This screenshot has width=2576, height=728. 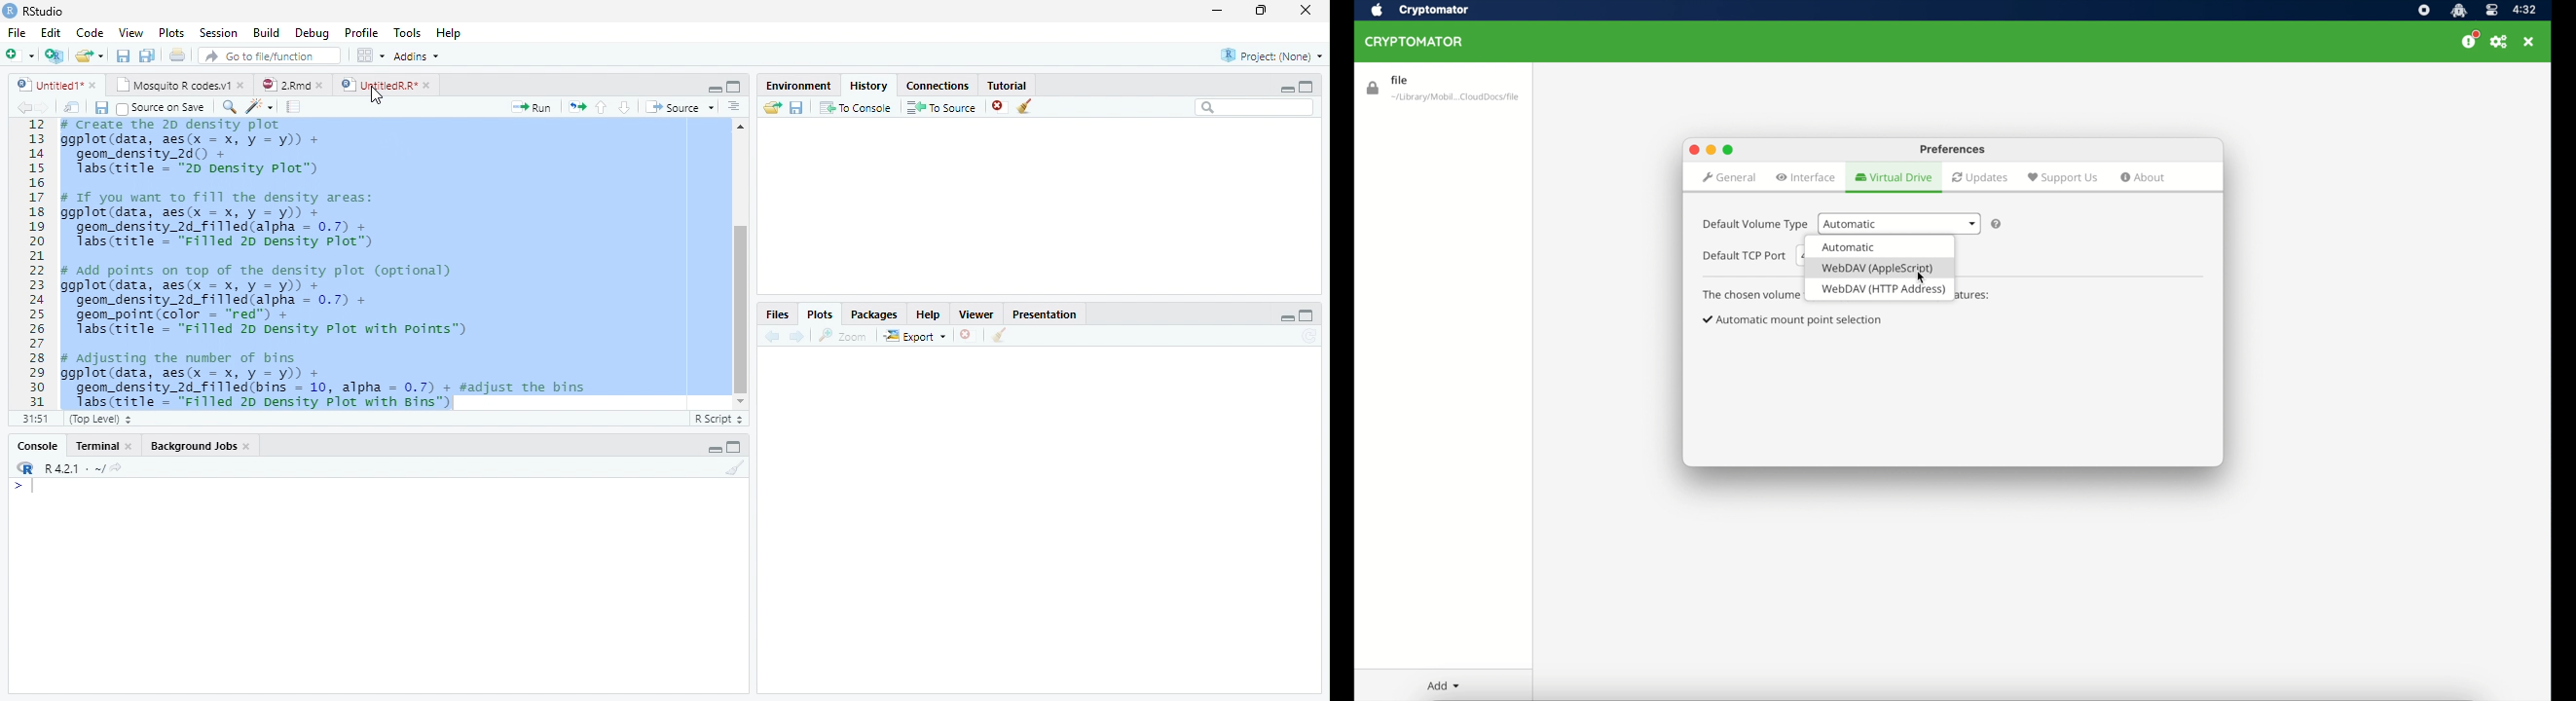 I want to click on export, so click(x=914, y=337).